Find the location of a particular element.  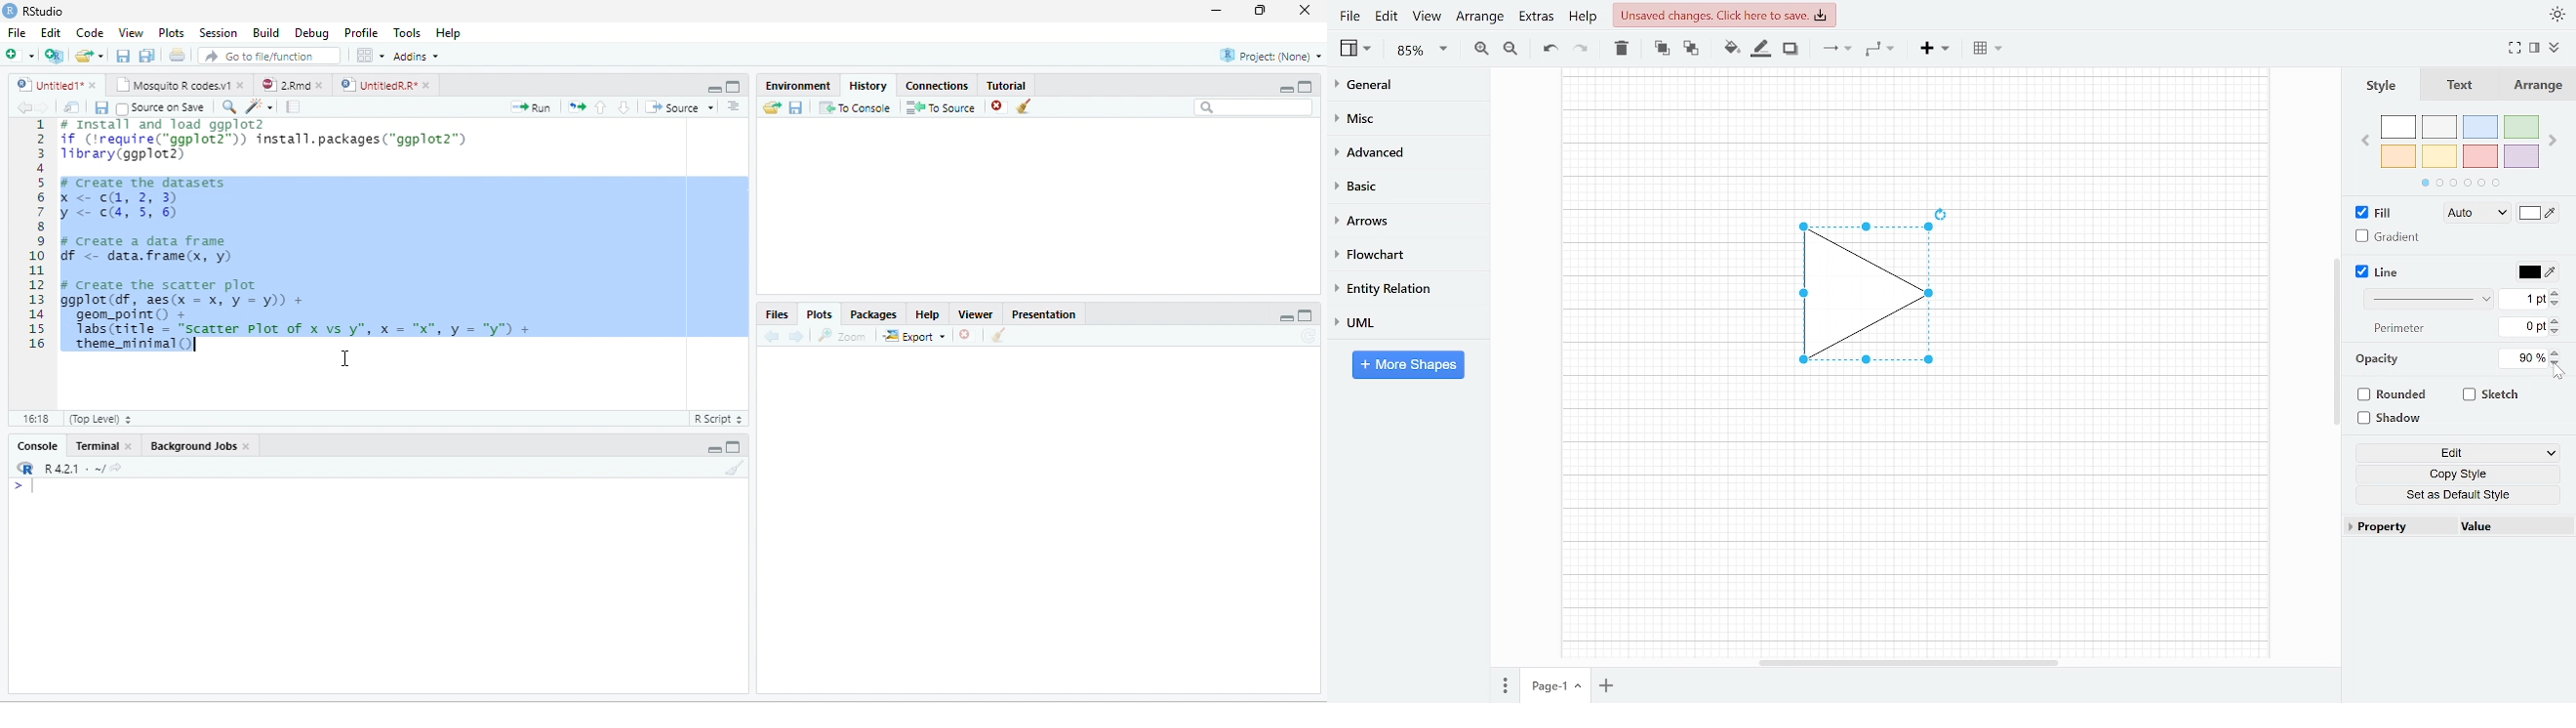

Rounded is located at coordinates (2395, 396).